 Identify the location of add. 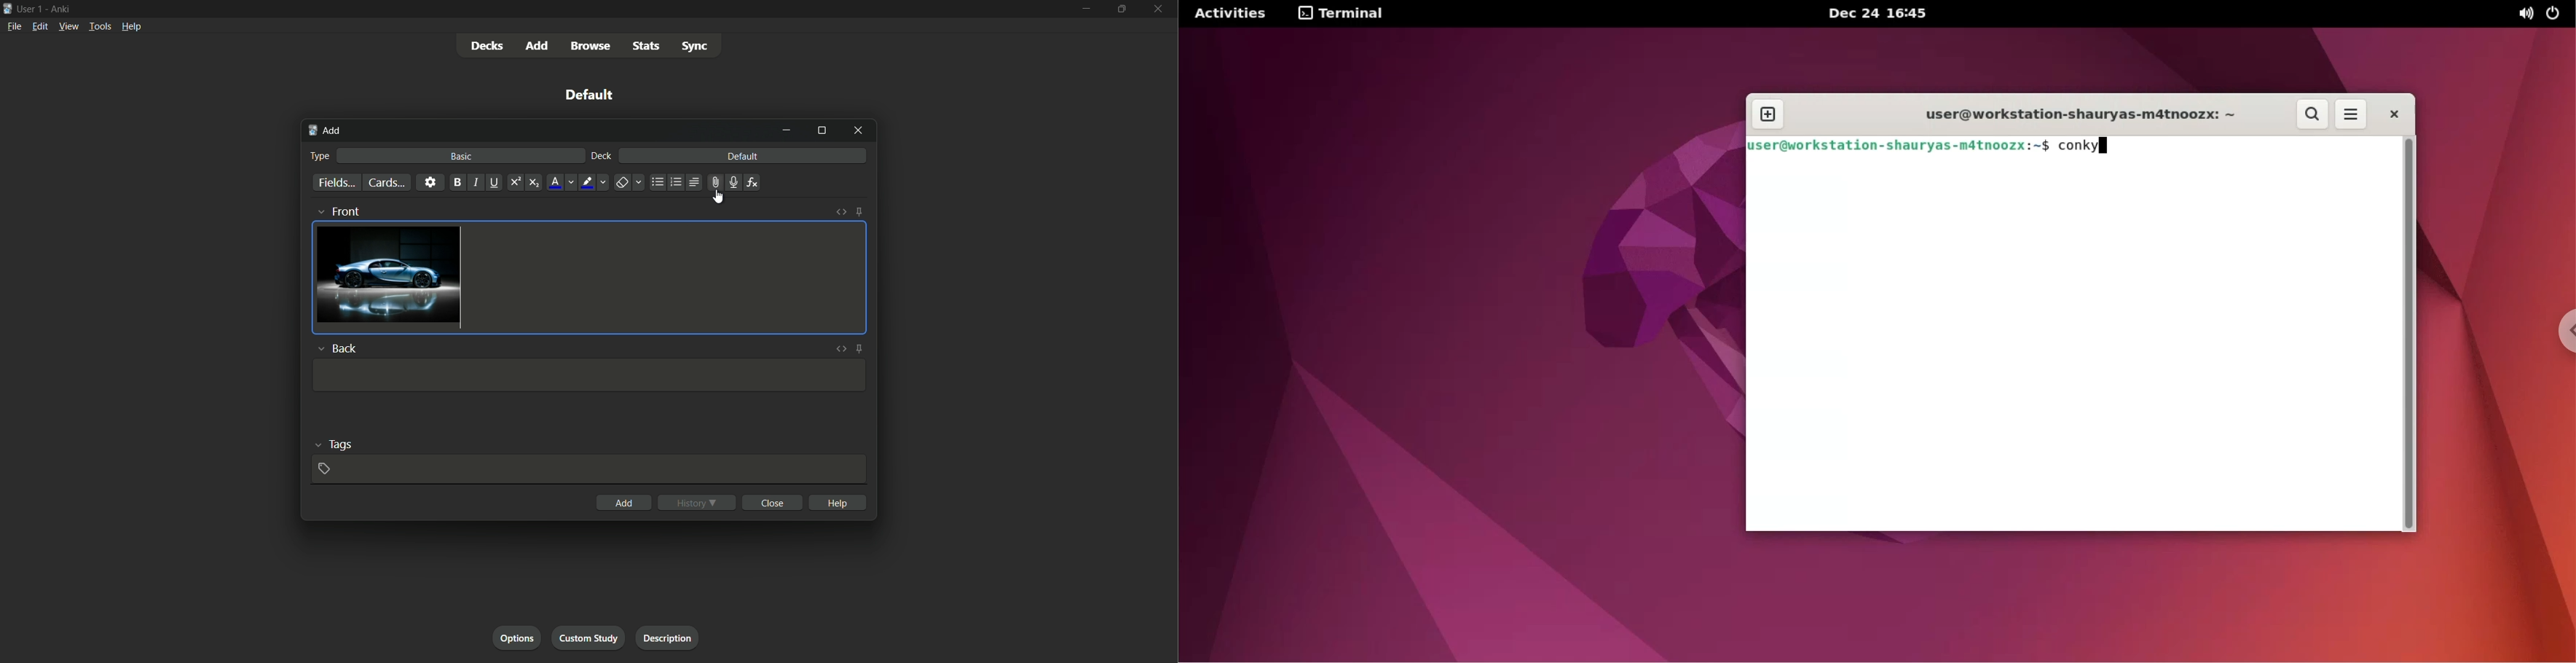
(625, 502).